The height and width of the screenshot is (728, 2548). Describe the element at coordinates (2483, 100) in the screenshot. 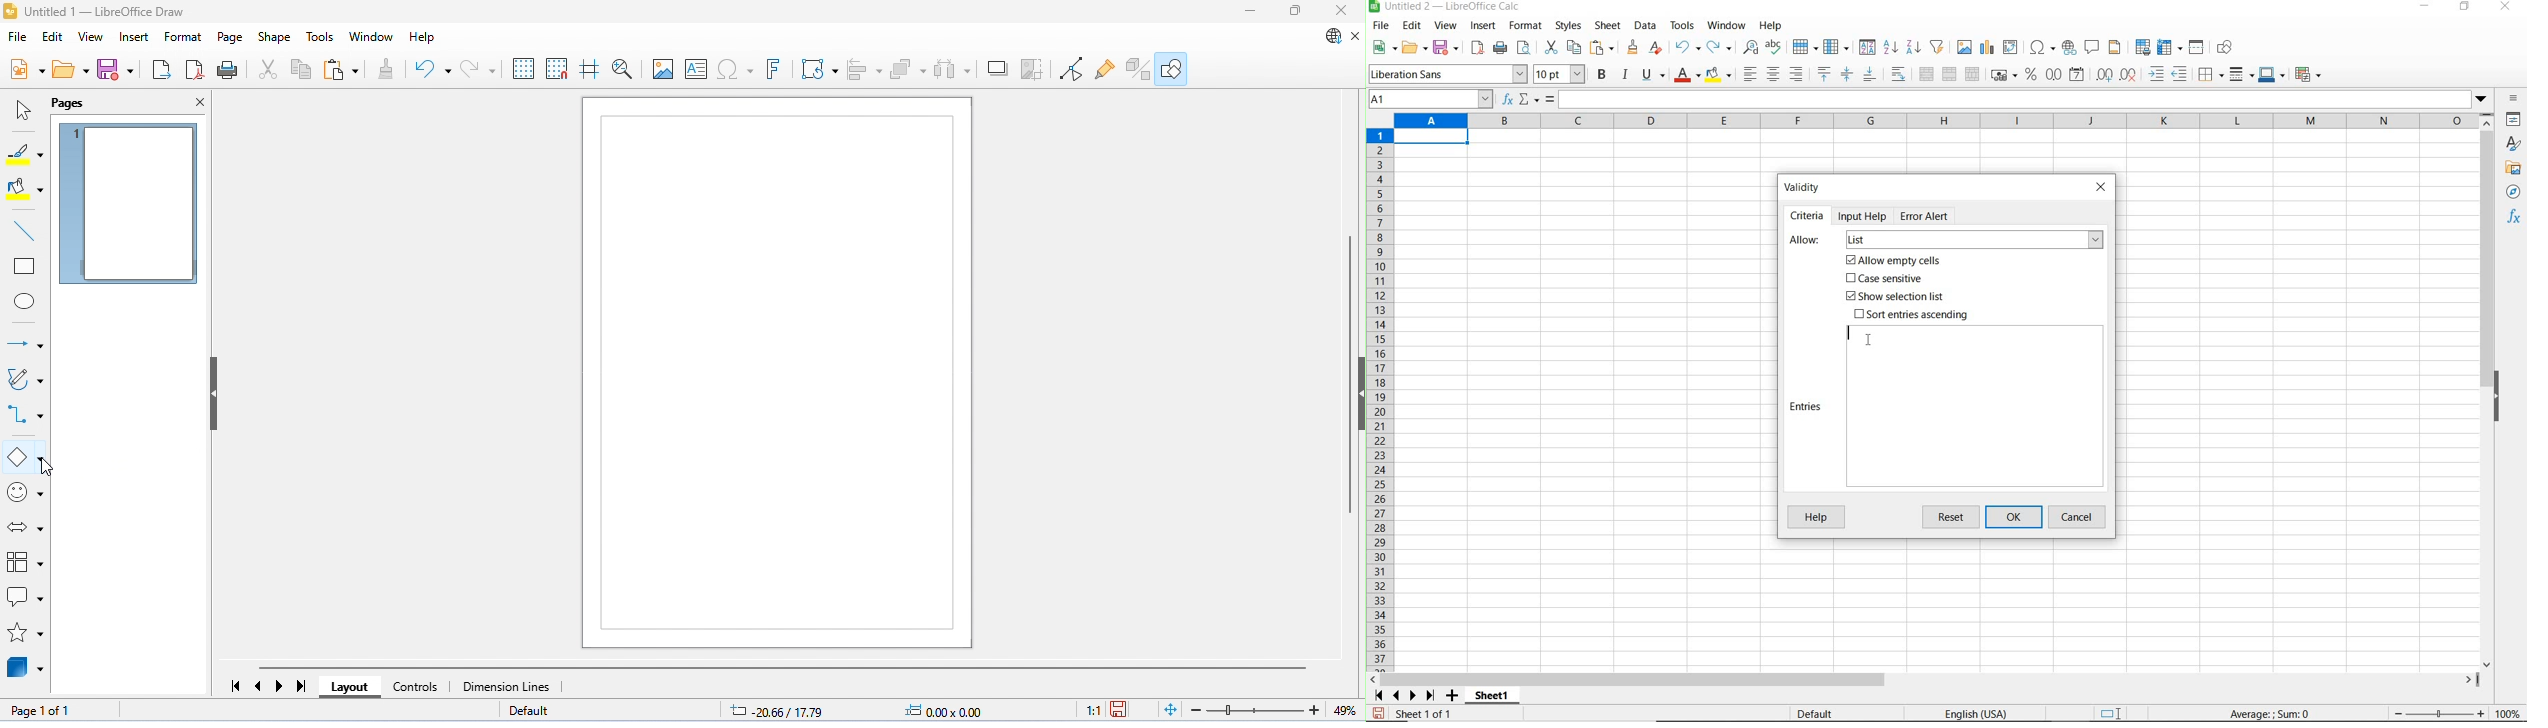

I see `dropdown` at that location.